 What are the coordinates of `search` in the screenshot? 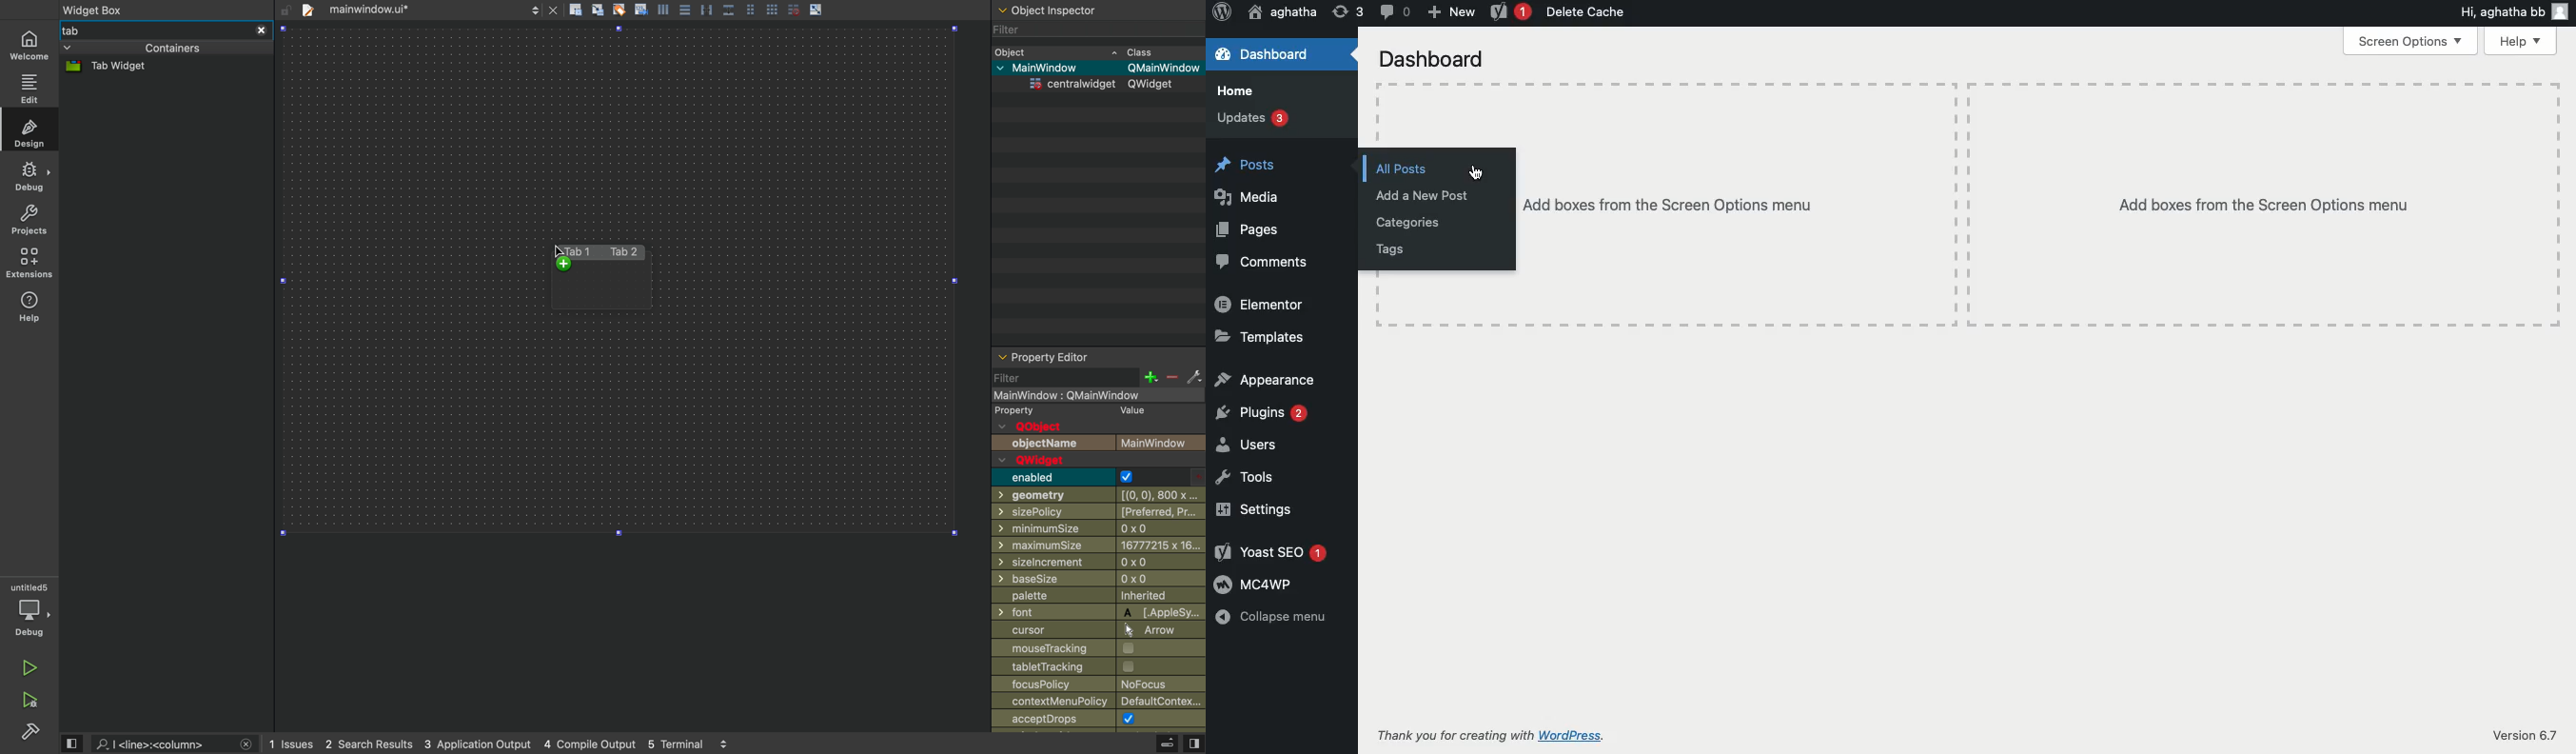 It's located at (163, 743).